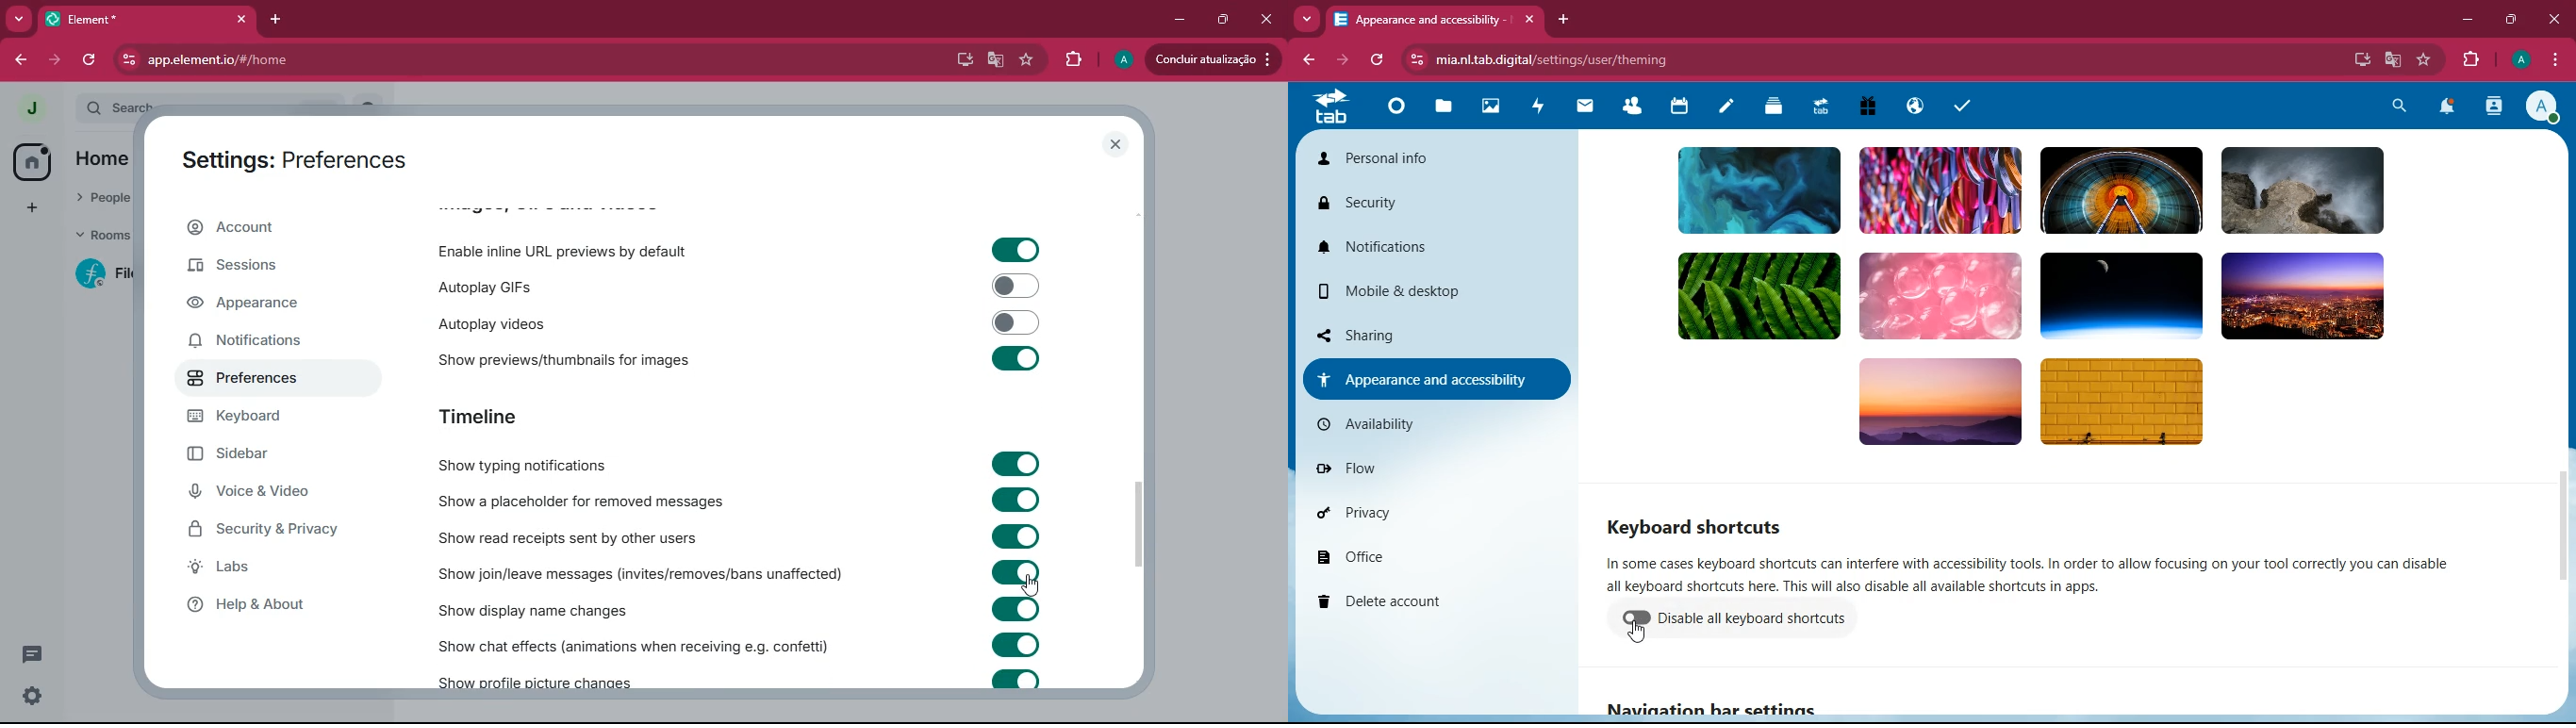 This screenshot has height=728, width=2576. Describe the element at coordinates (256, 303) in the screenshot. I see `appearance` at that location.